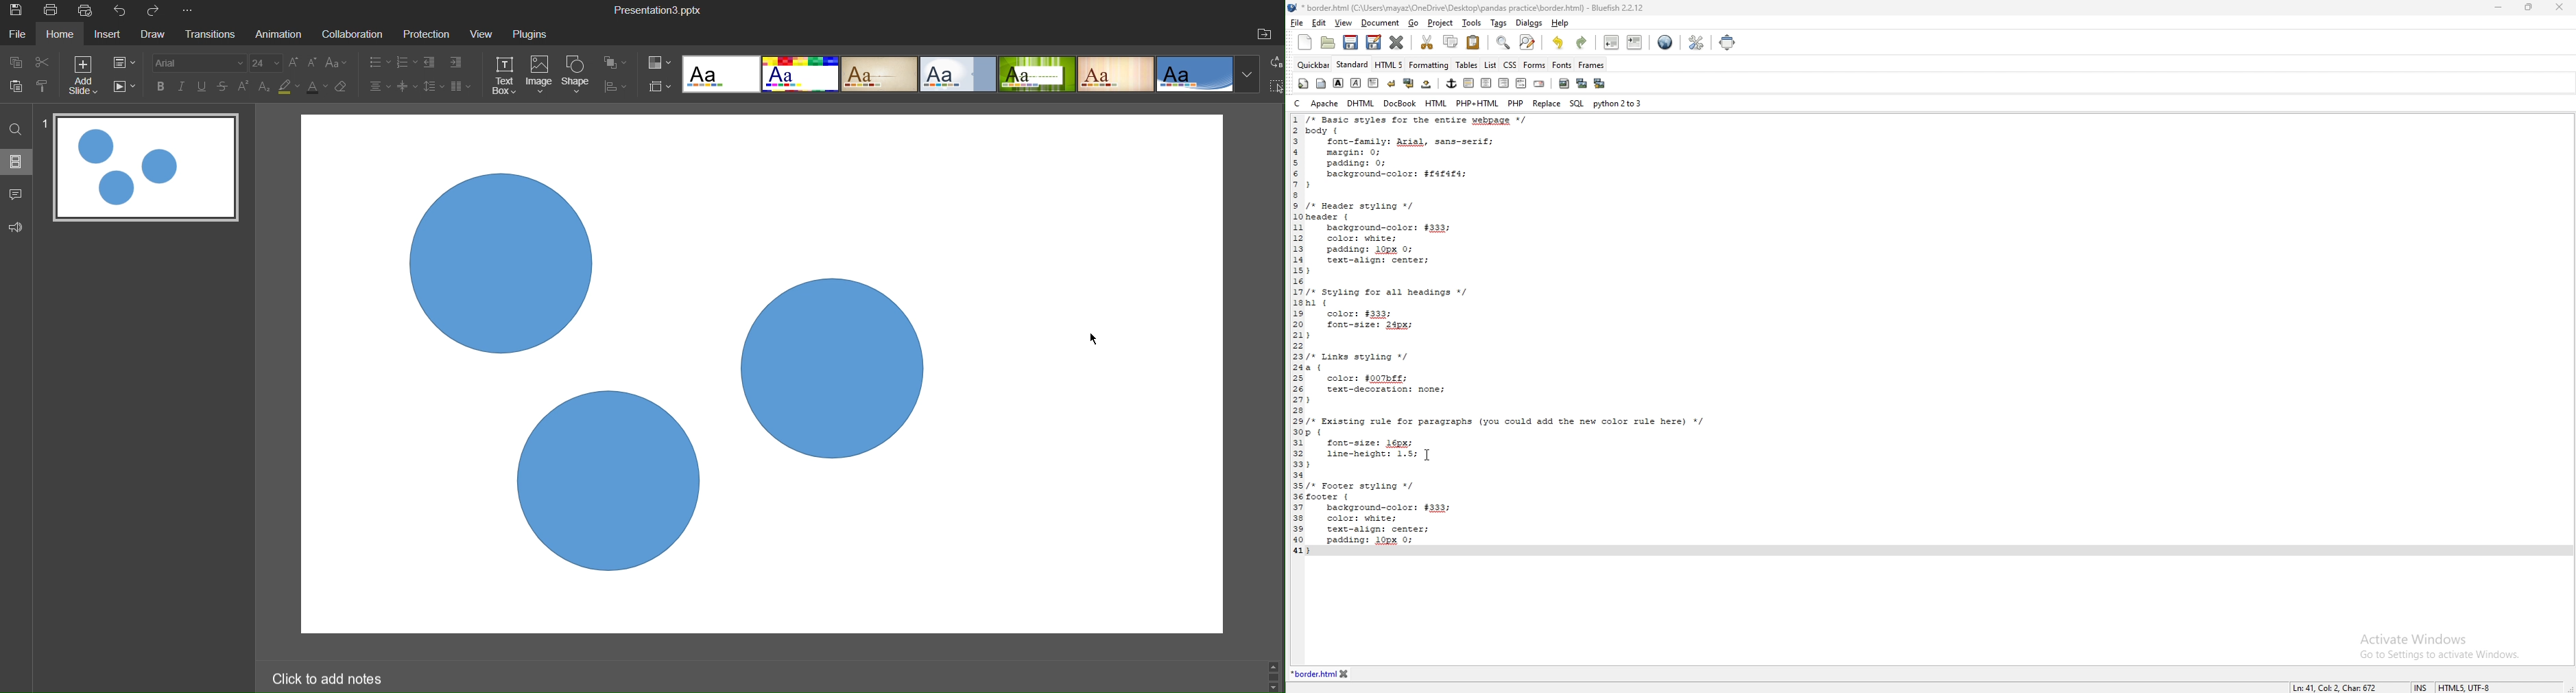 The height and width of the screenshot is (700, 2576). What do you see at coordinates (1527, 42) in the screenshot?
I see `advanced find and replace` at bounding box center [1527, 42].